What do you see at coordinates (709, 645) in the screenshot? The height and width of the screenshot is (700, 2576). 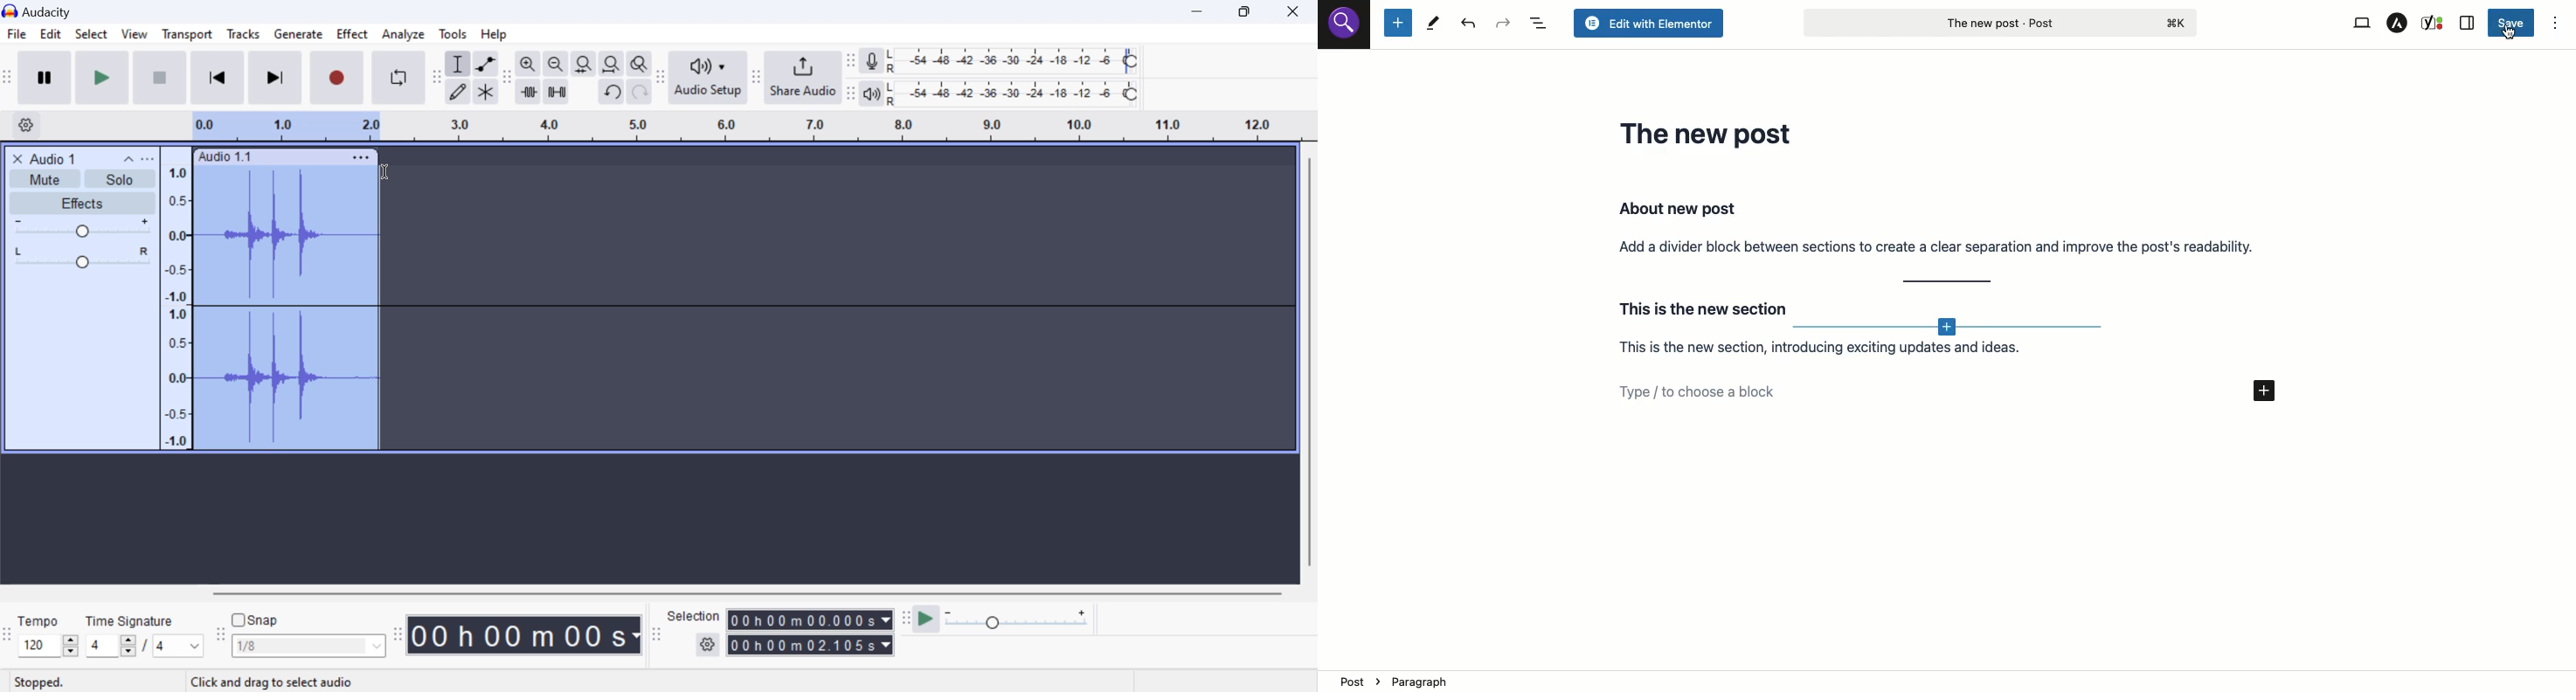 I see `settings` at bounding box center [709, 645].